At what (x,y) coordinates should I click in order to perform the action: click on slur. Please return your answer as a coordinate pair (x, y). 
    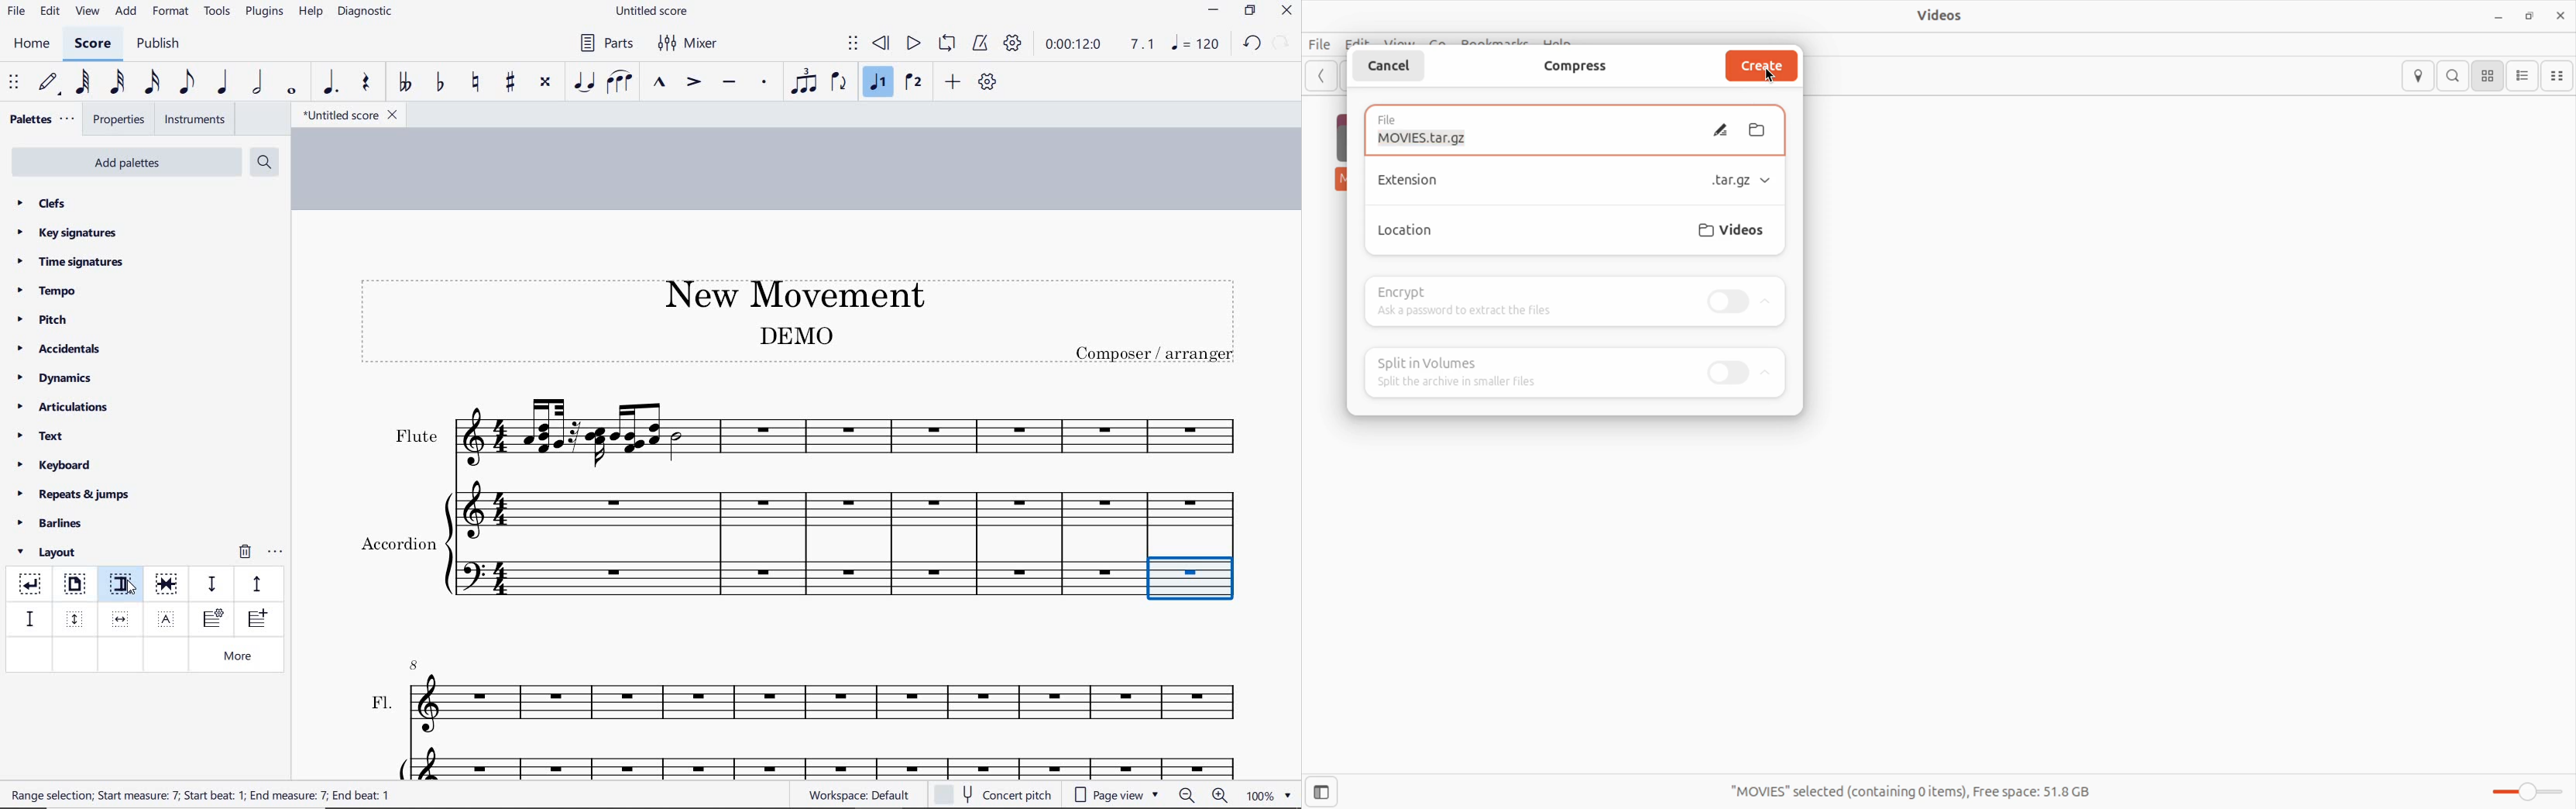
    Looking at the image, I should click on (620, 83).